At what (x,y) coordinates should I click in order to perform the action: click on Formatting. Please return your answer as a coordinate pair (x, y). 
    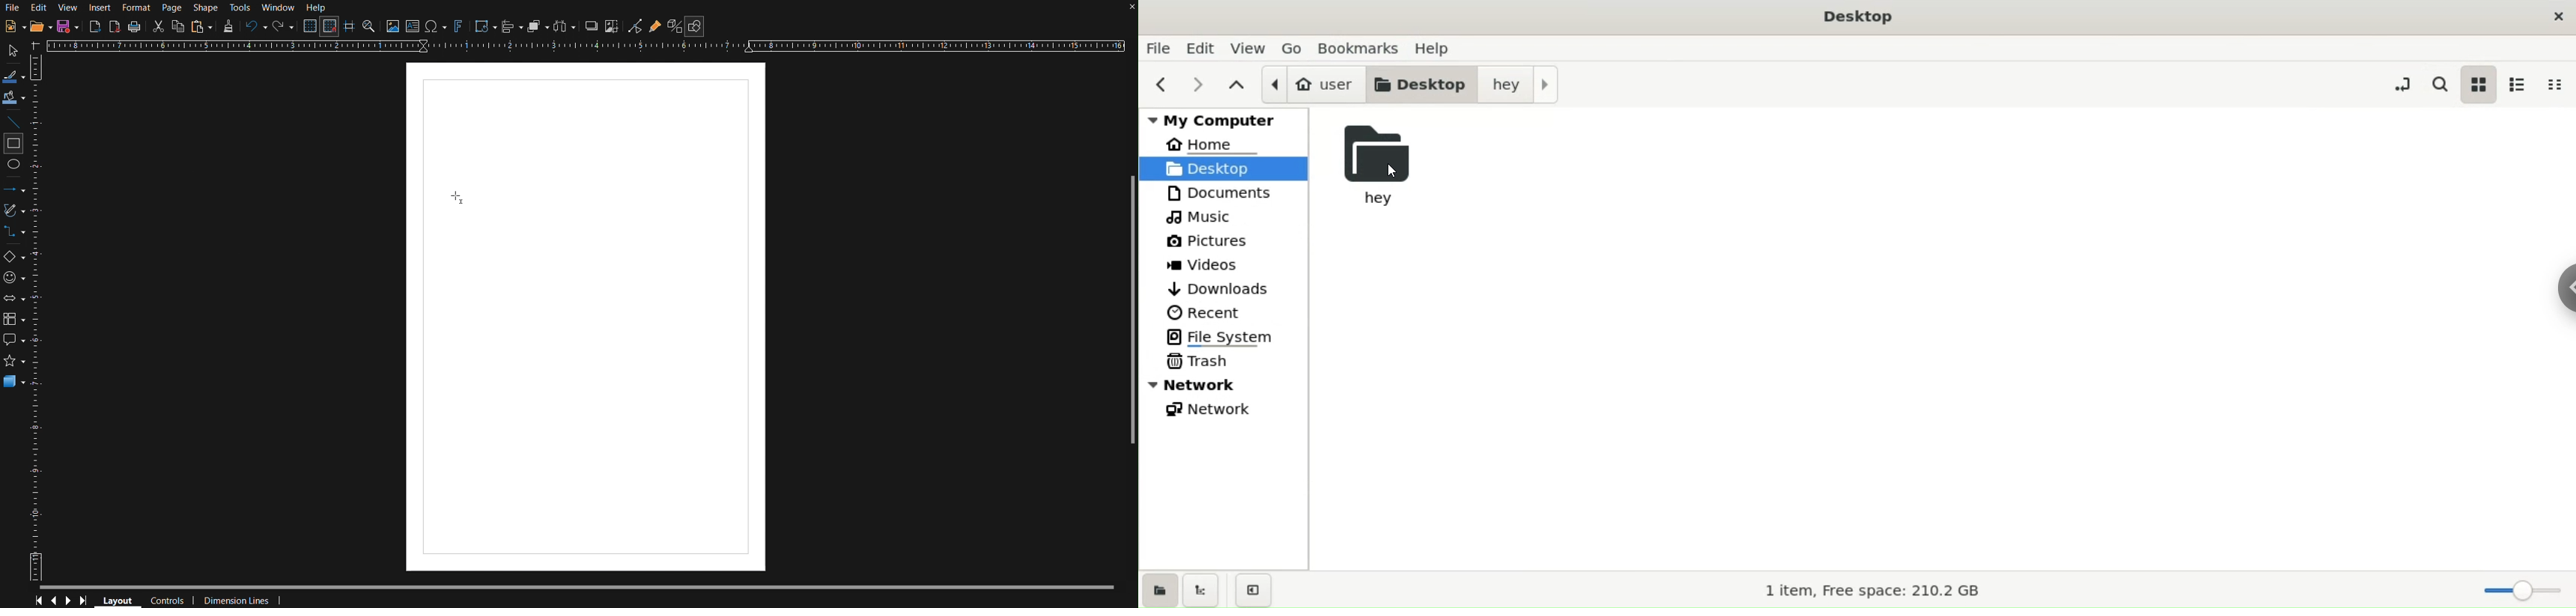
    Looking at the image, I should click on (227, 26).